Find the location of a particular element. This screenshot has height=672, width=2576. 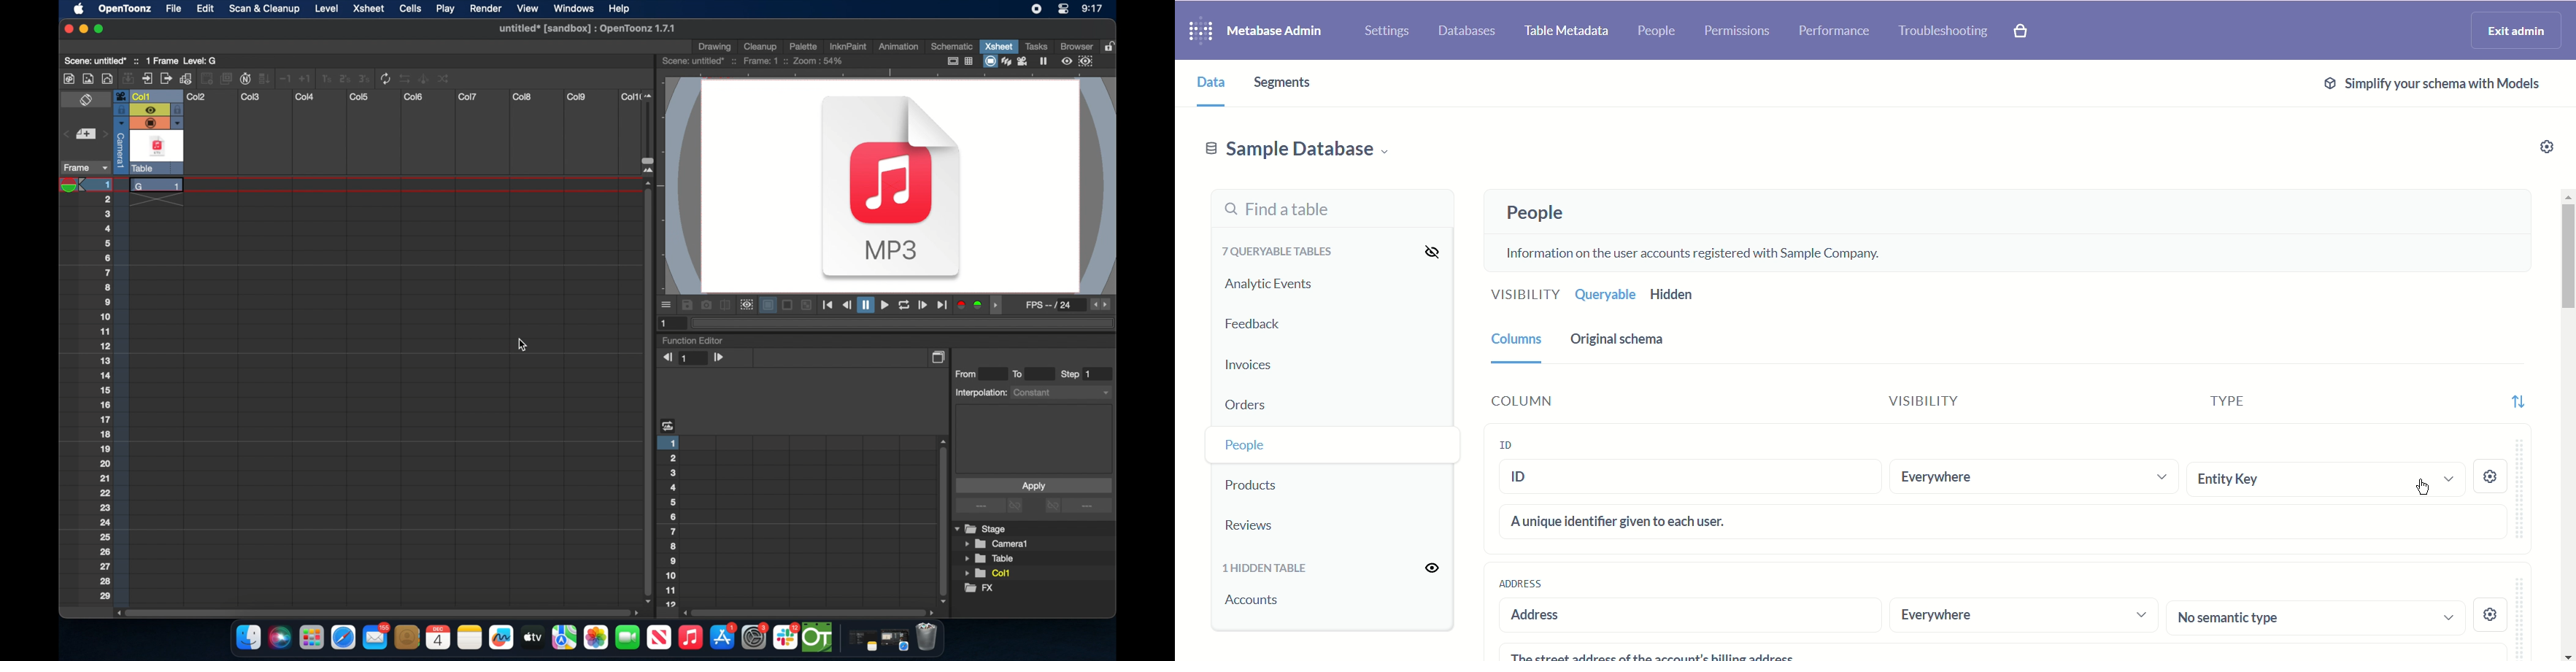

vertical scroll bar is located at coordinates (2567, 425).